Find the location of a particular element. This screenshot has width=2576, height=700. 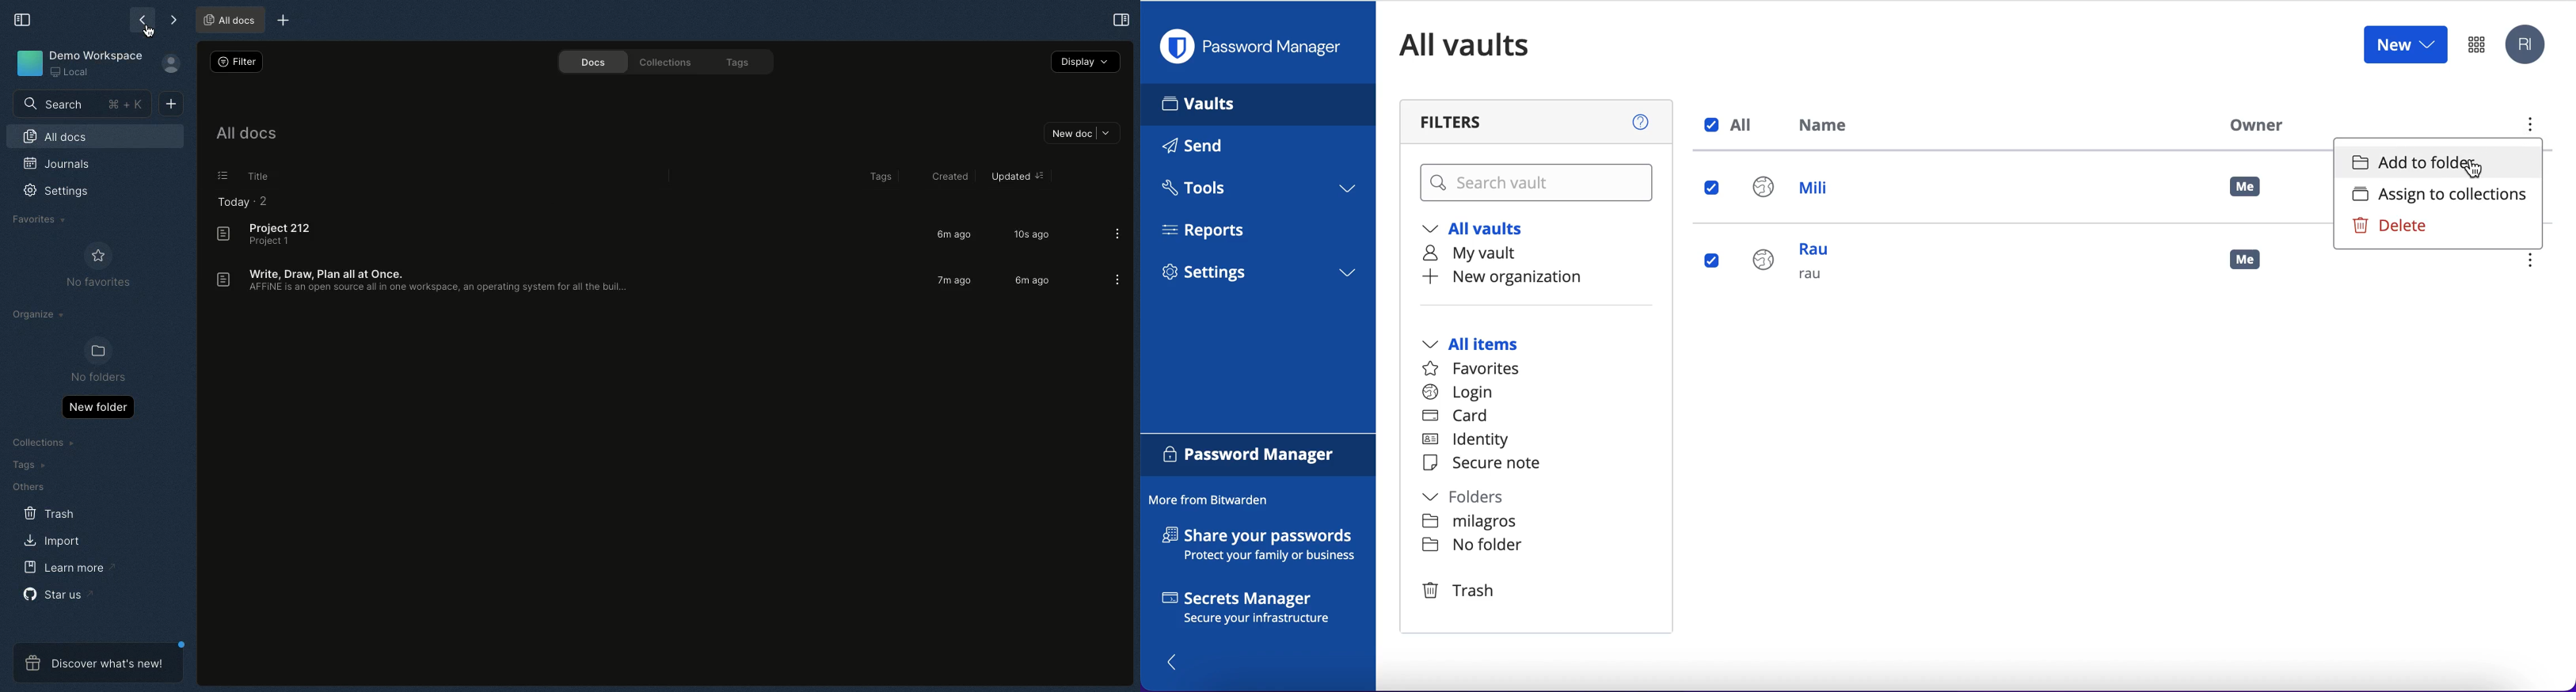

password manager is located at coordinates (1256, 47).